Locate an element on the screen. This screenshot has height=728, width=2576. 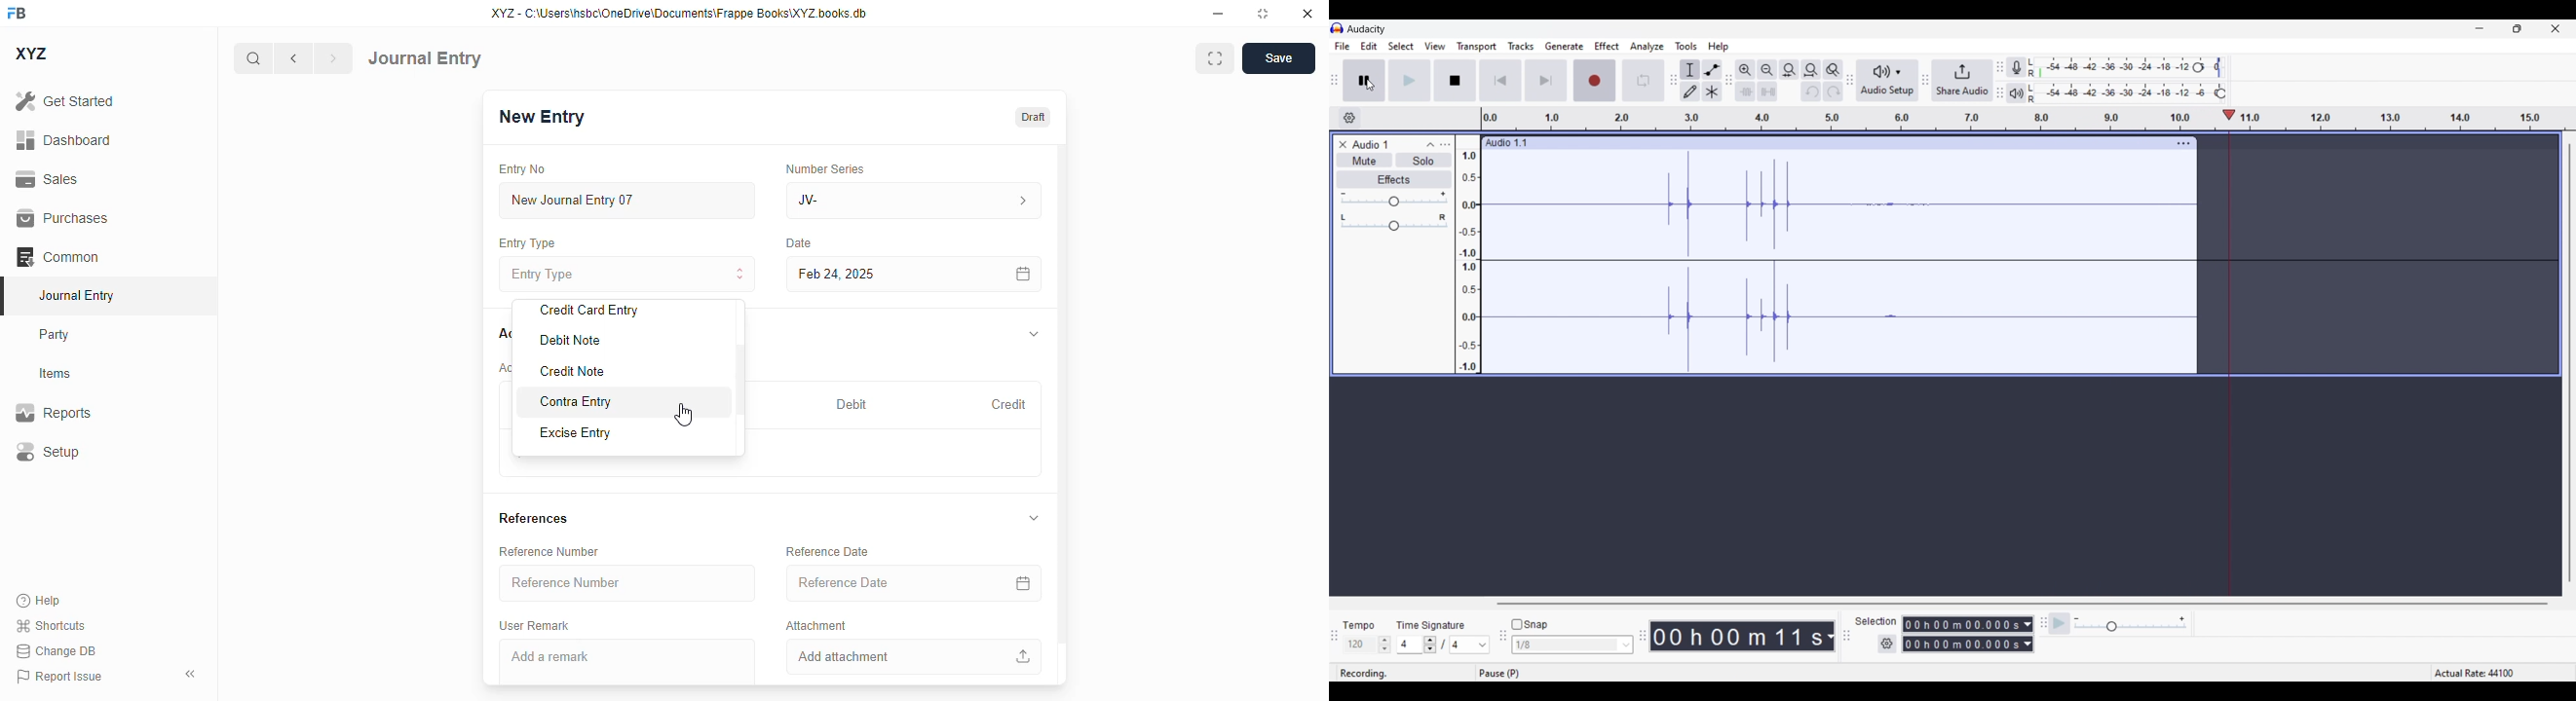
credit note is located at coordinates (572, 369).